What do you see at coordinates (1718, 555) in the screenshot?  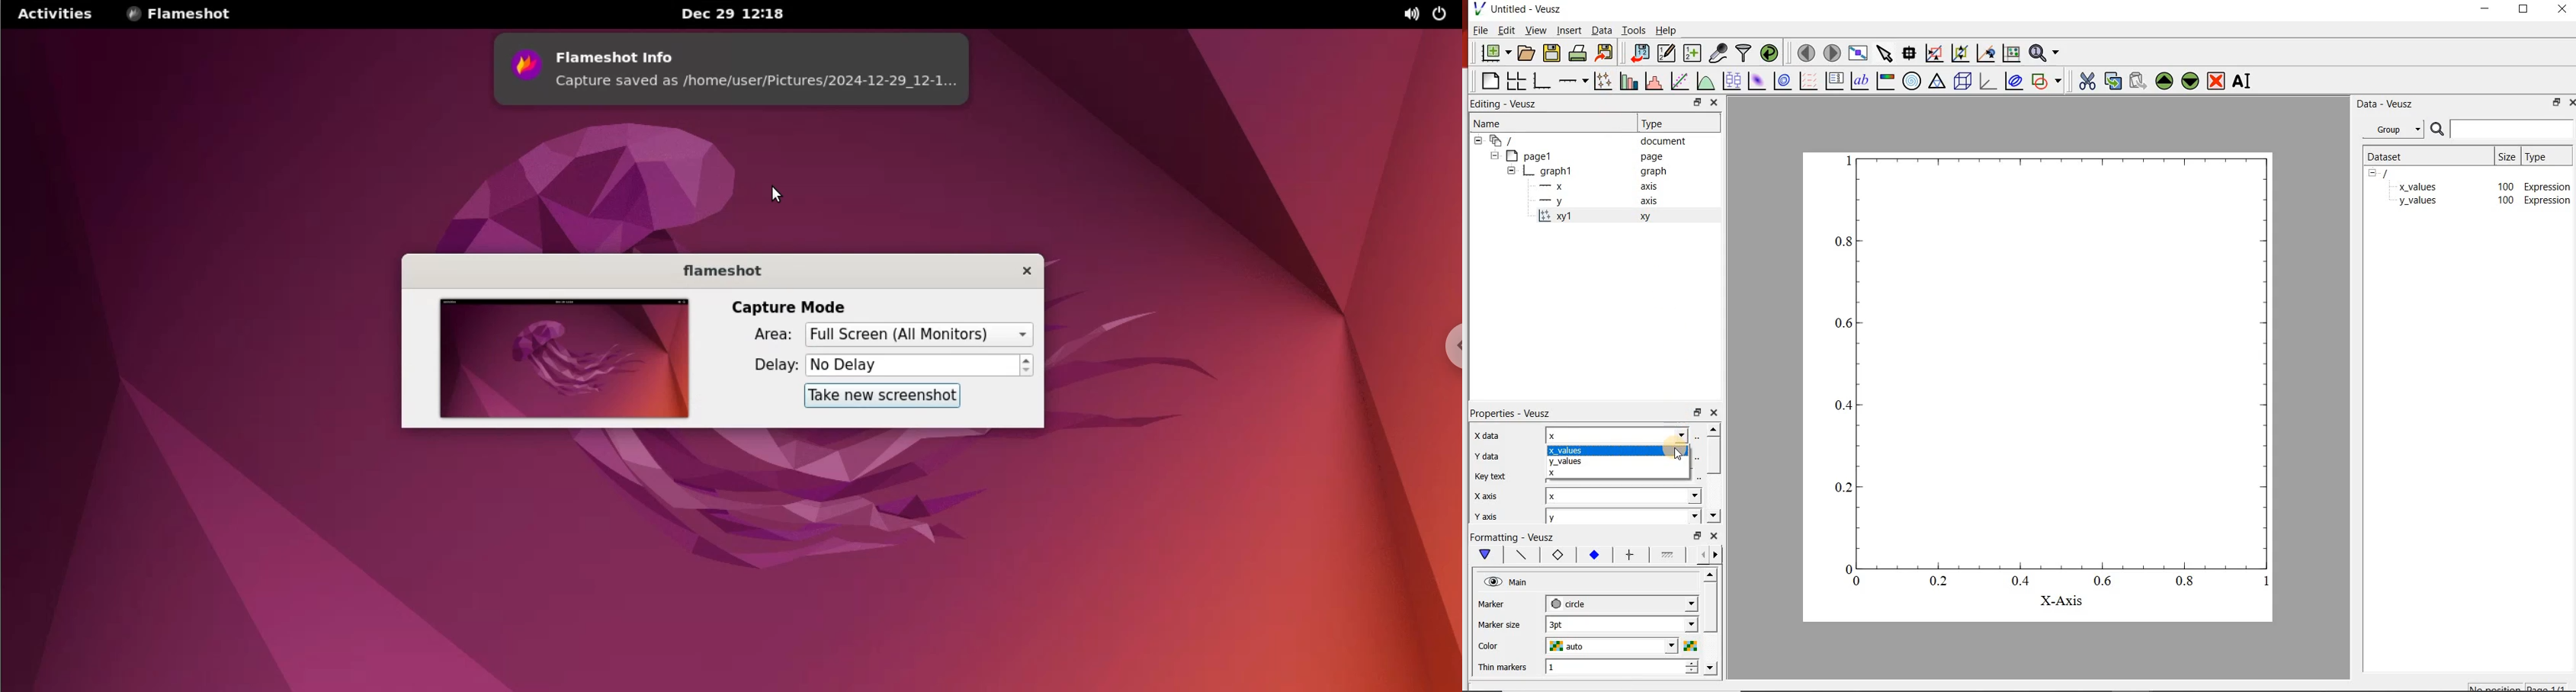 I see `next options` at bounding box center [1718, 555].